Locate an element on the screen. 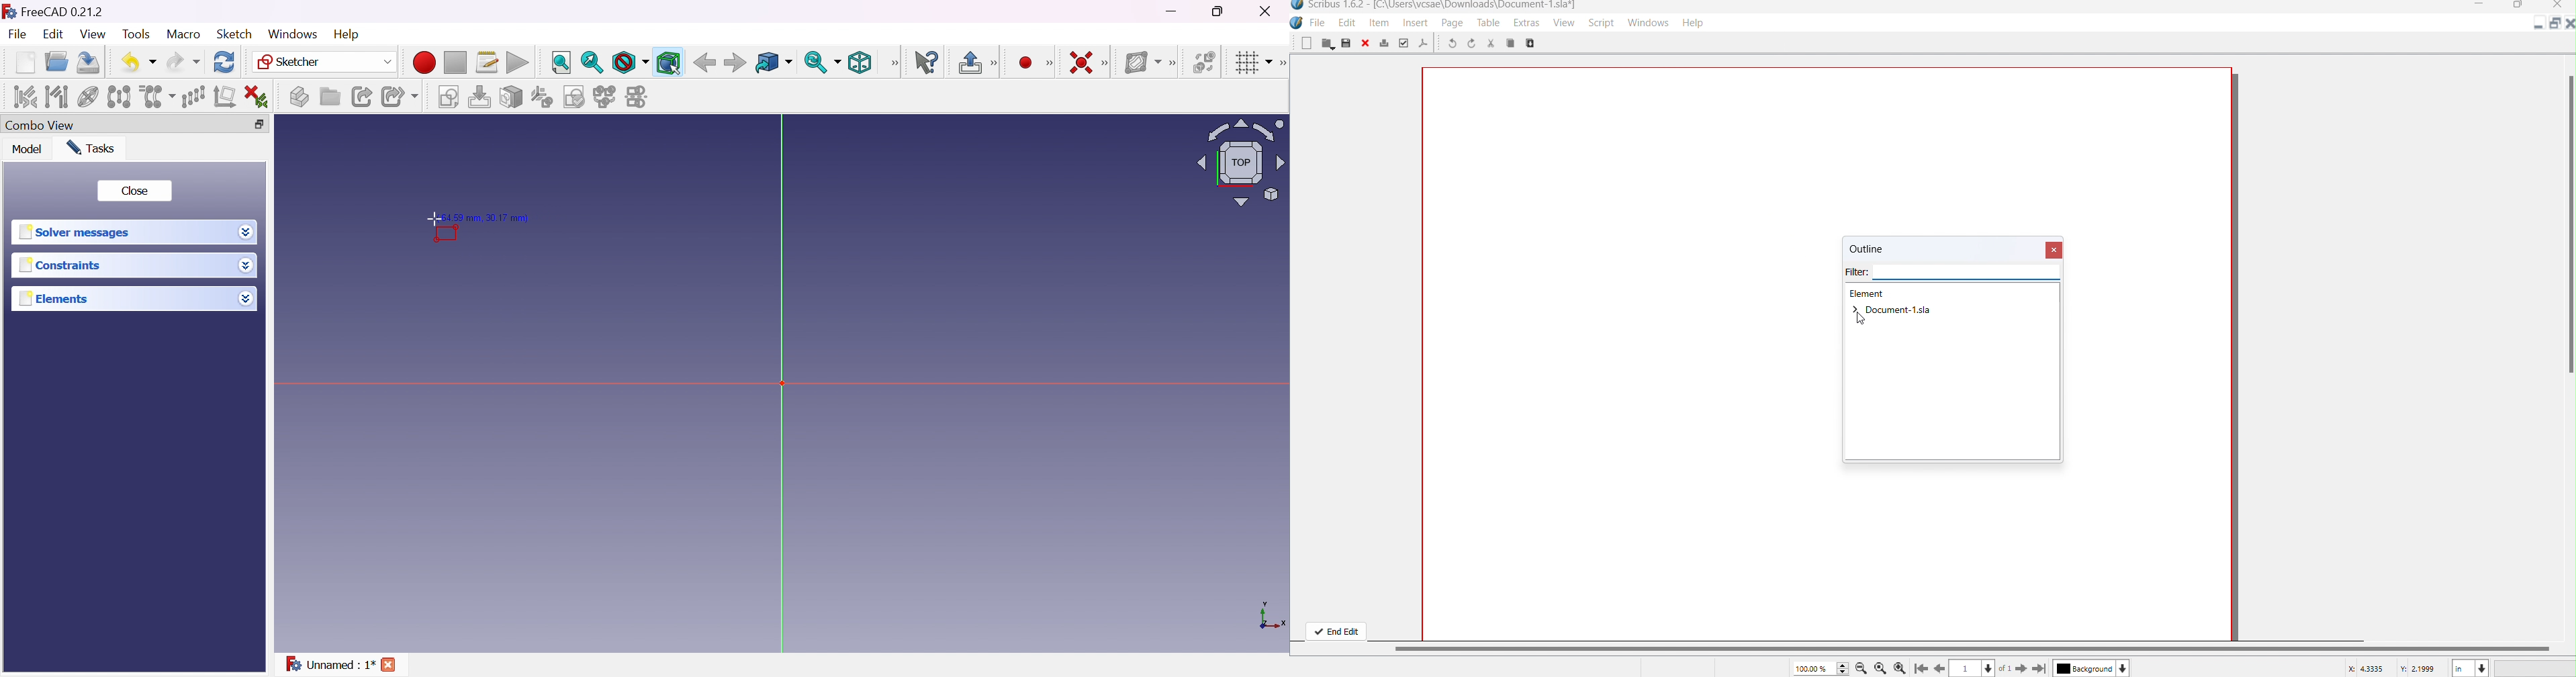 The width and height of the screenshot is (2576, 700). Solver message is located at coordinates (78, 233).